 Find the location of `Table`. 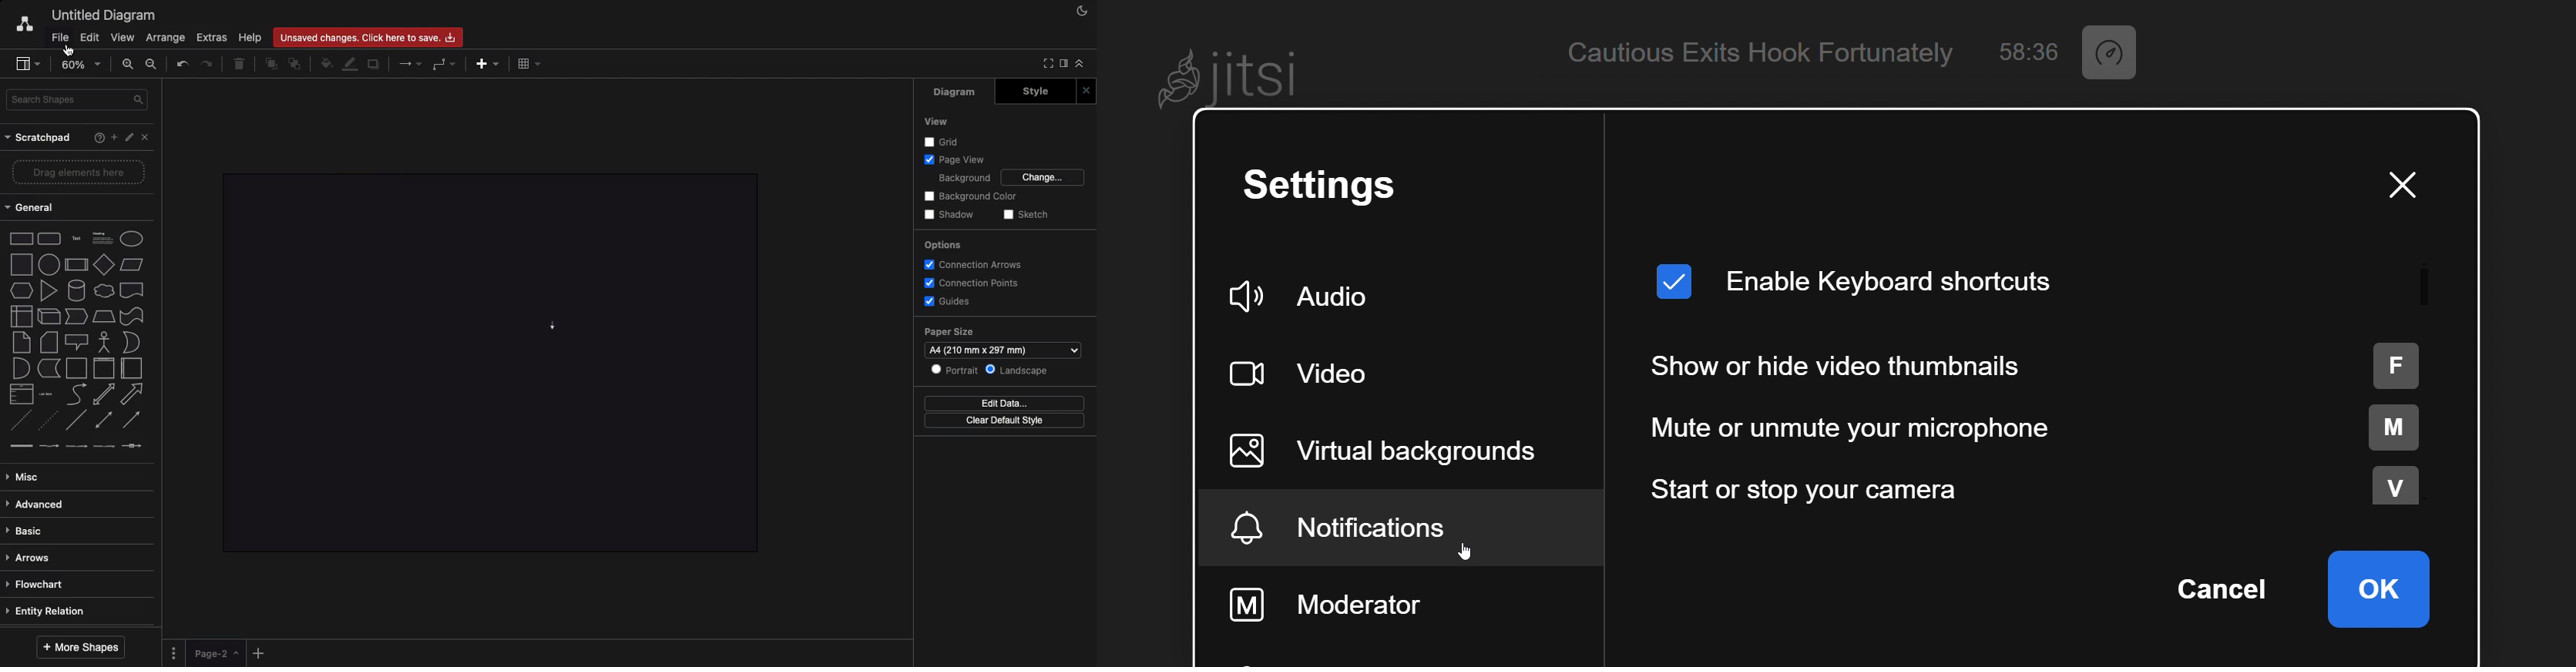

Table is located at coordinates (531, 63).